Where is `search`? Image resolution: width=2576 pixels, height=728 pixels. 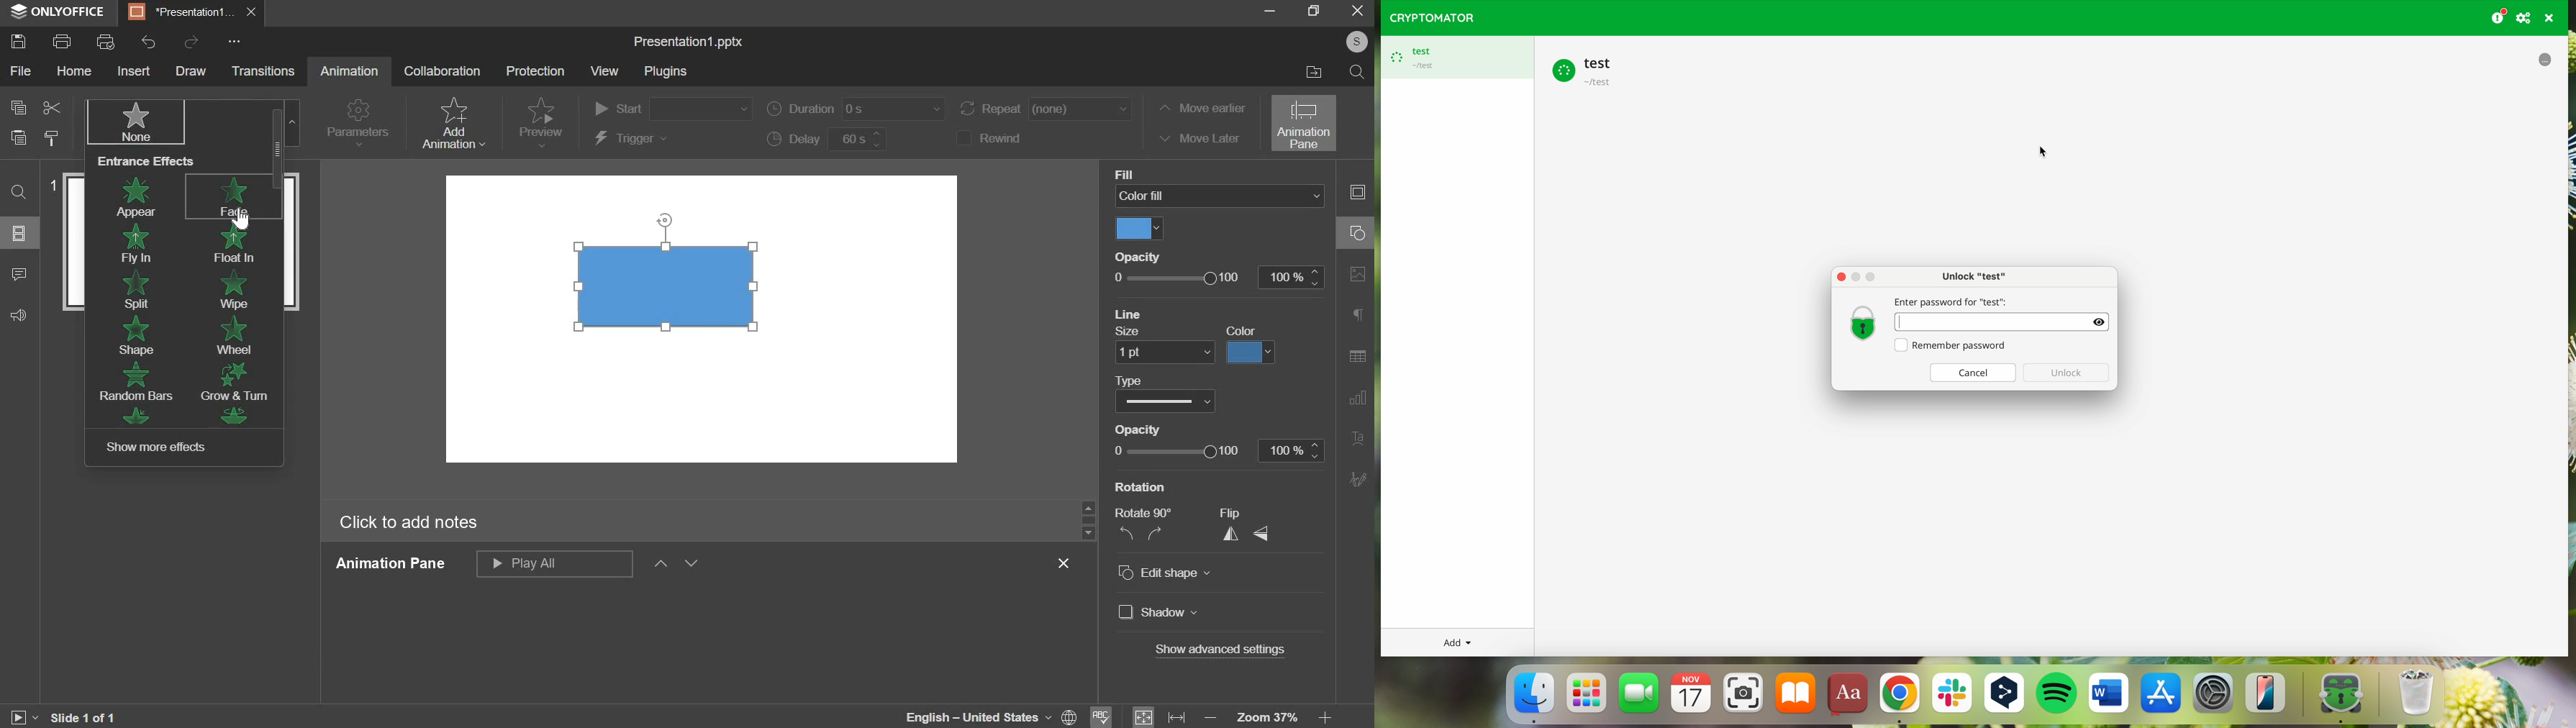
search is located at coordinates (22, 191).